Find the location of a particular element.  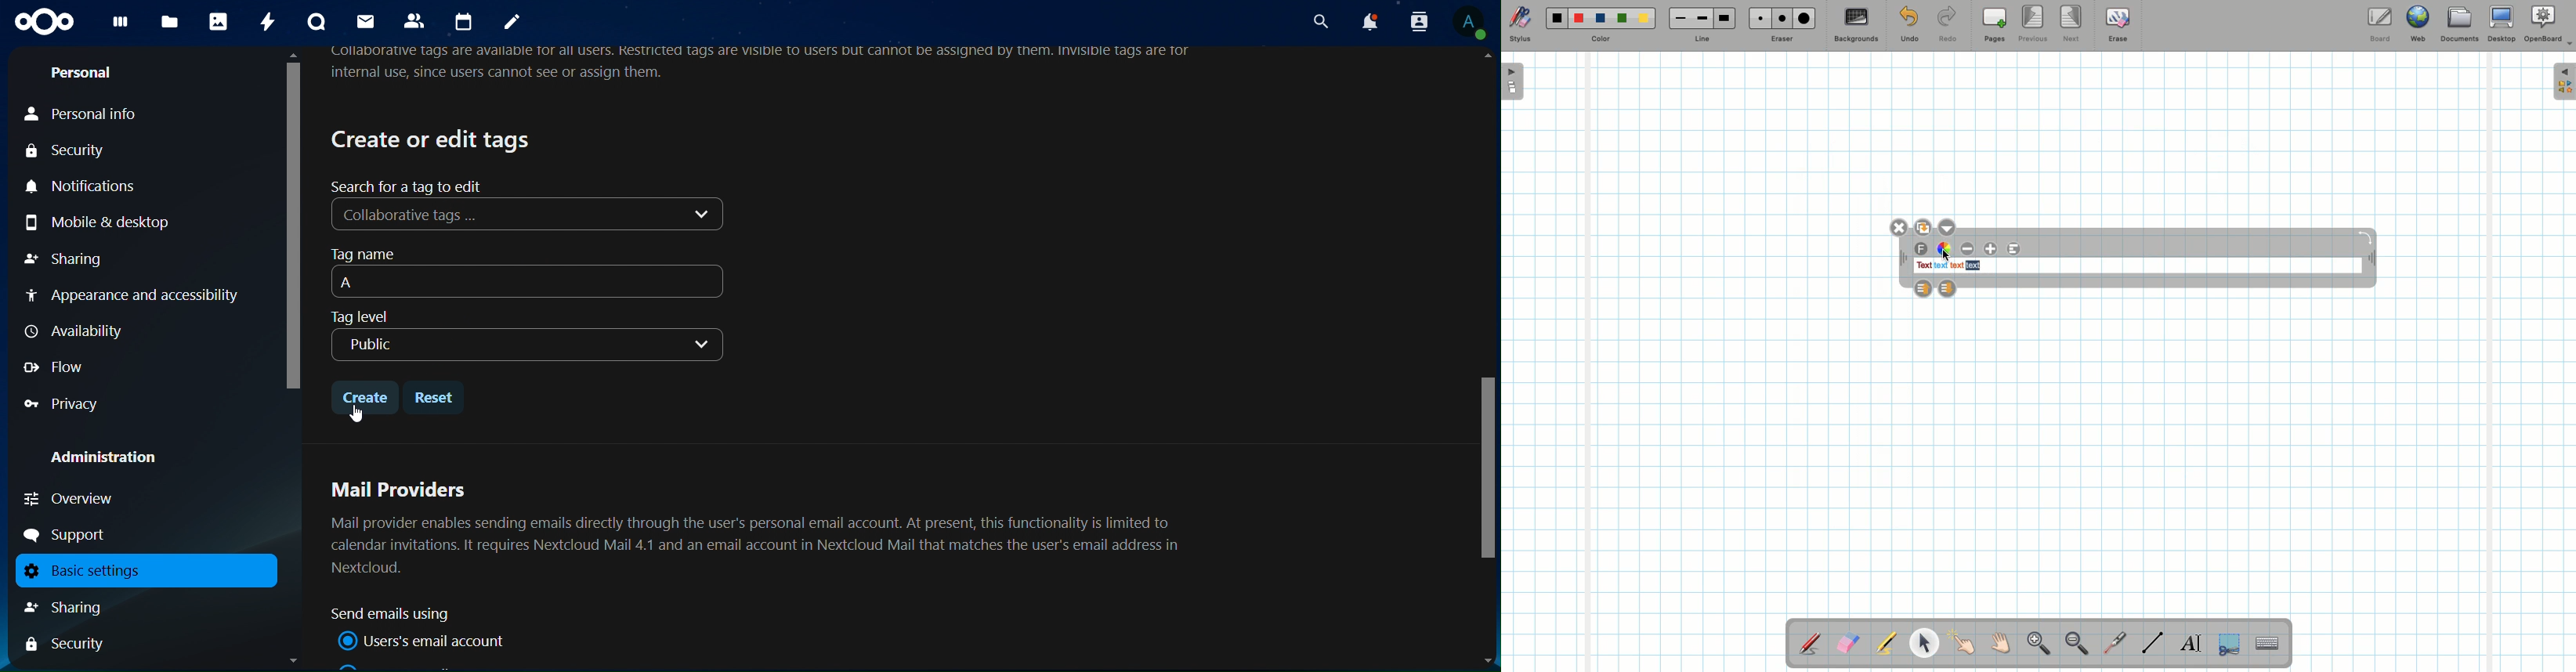

talk is located at coordinates (315, 22).